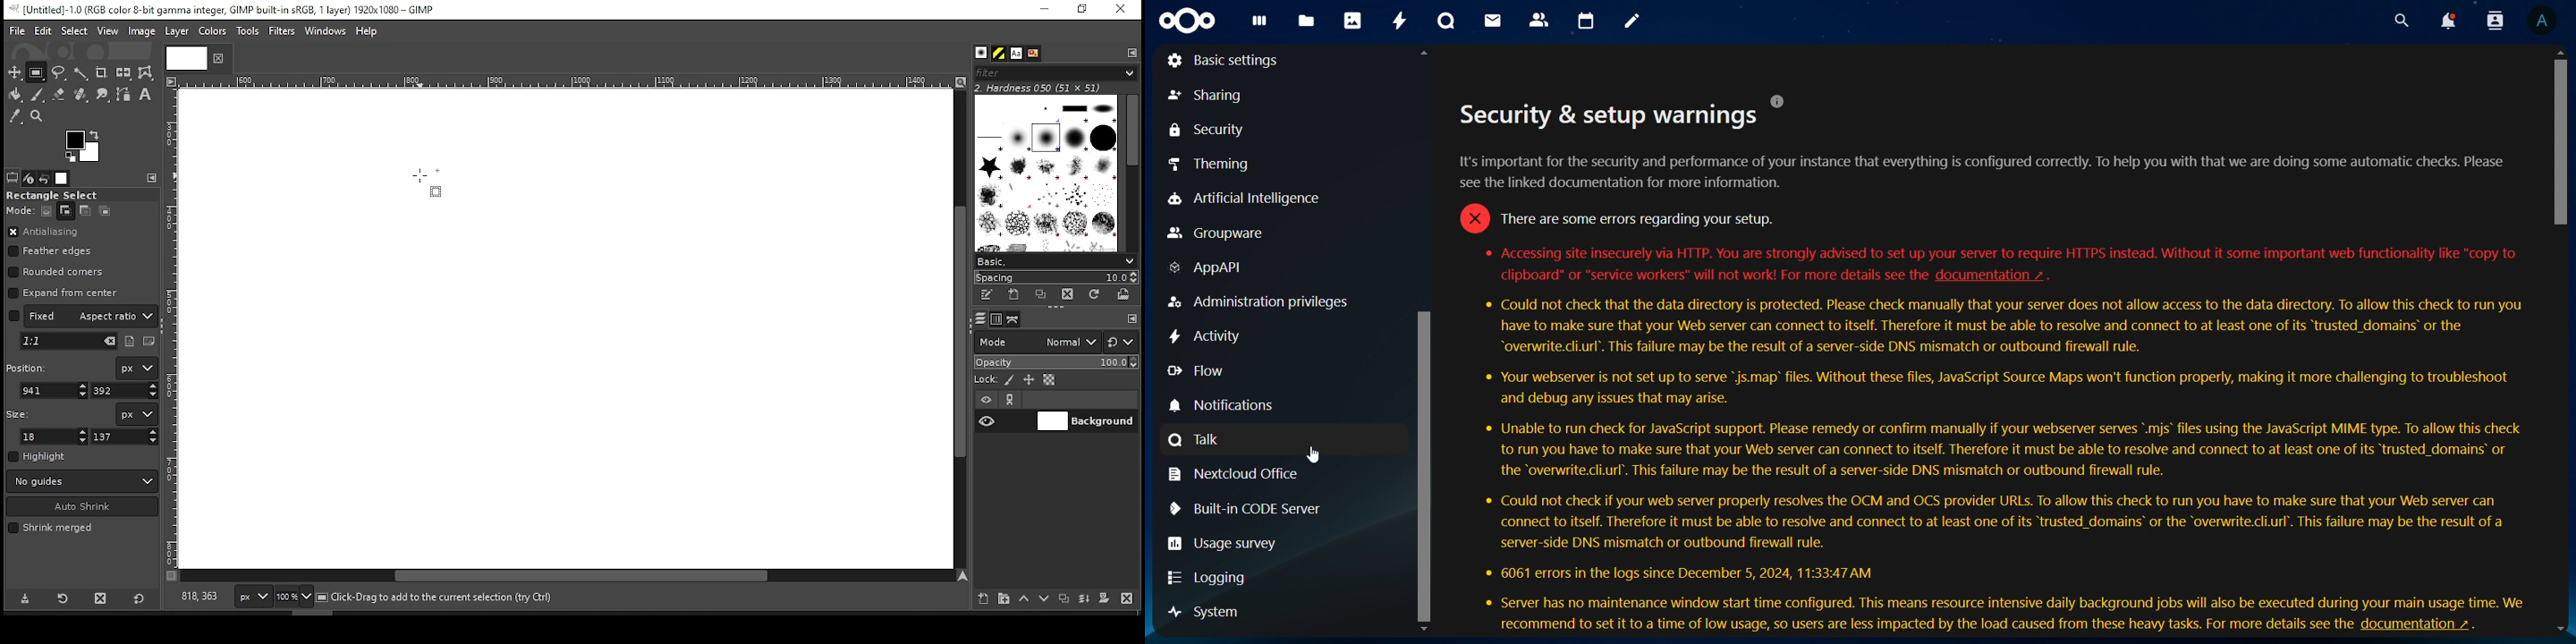  Describe the element at coordinates (38, 72) in the screenshot. I see `rectangular selection tool` at that location.